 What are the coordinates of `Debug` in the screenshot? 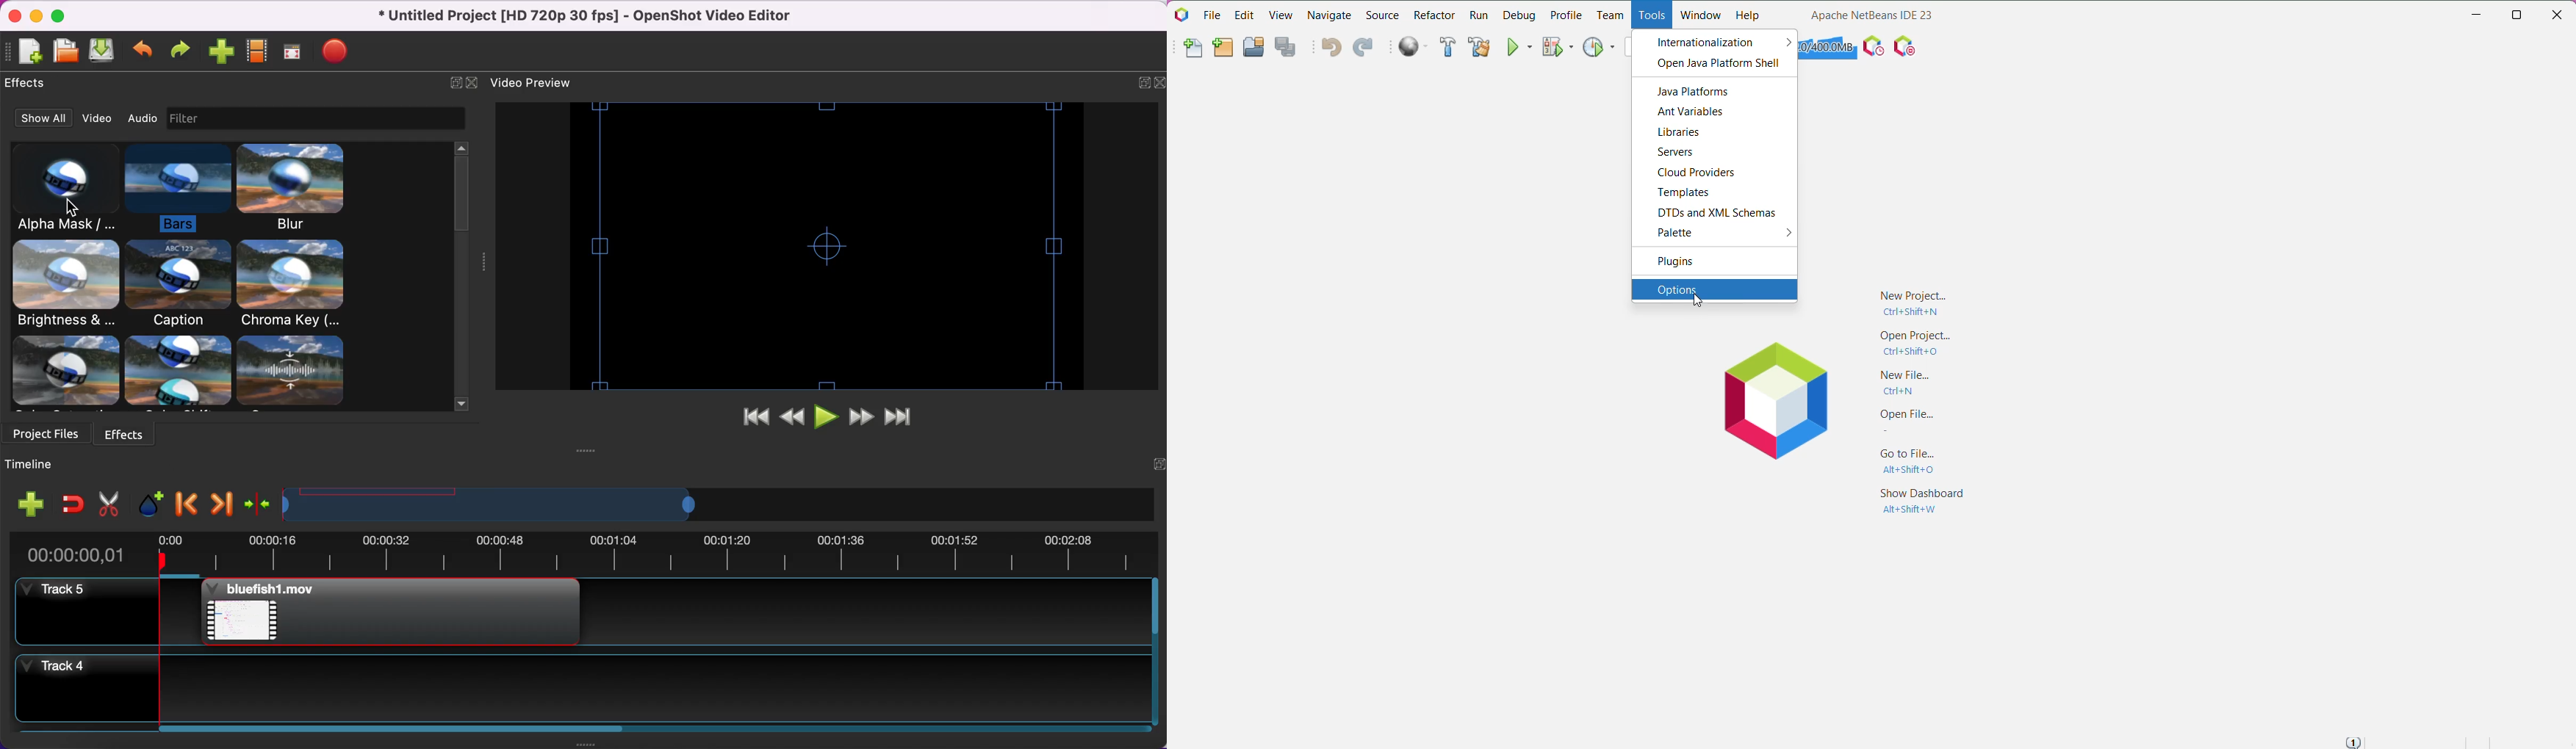 It's located at (1518, 15).